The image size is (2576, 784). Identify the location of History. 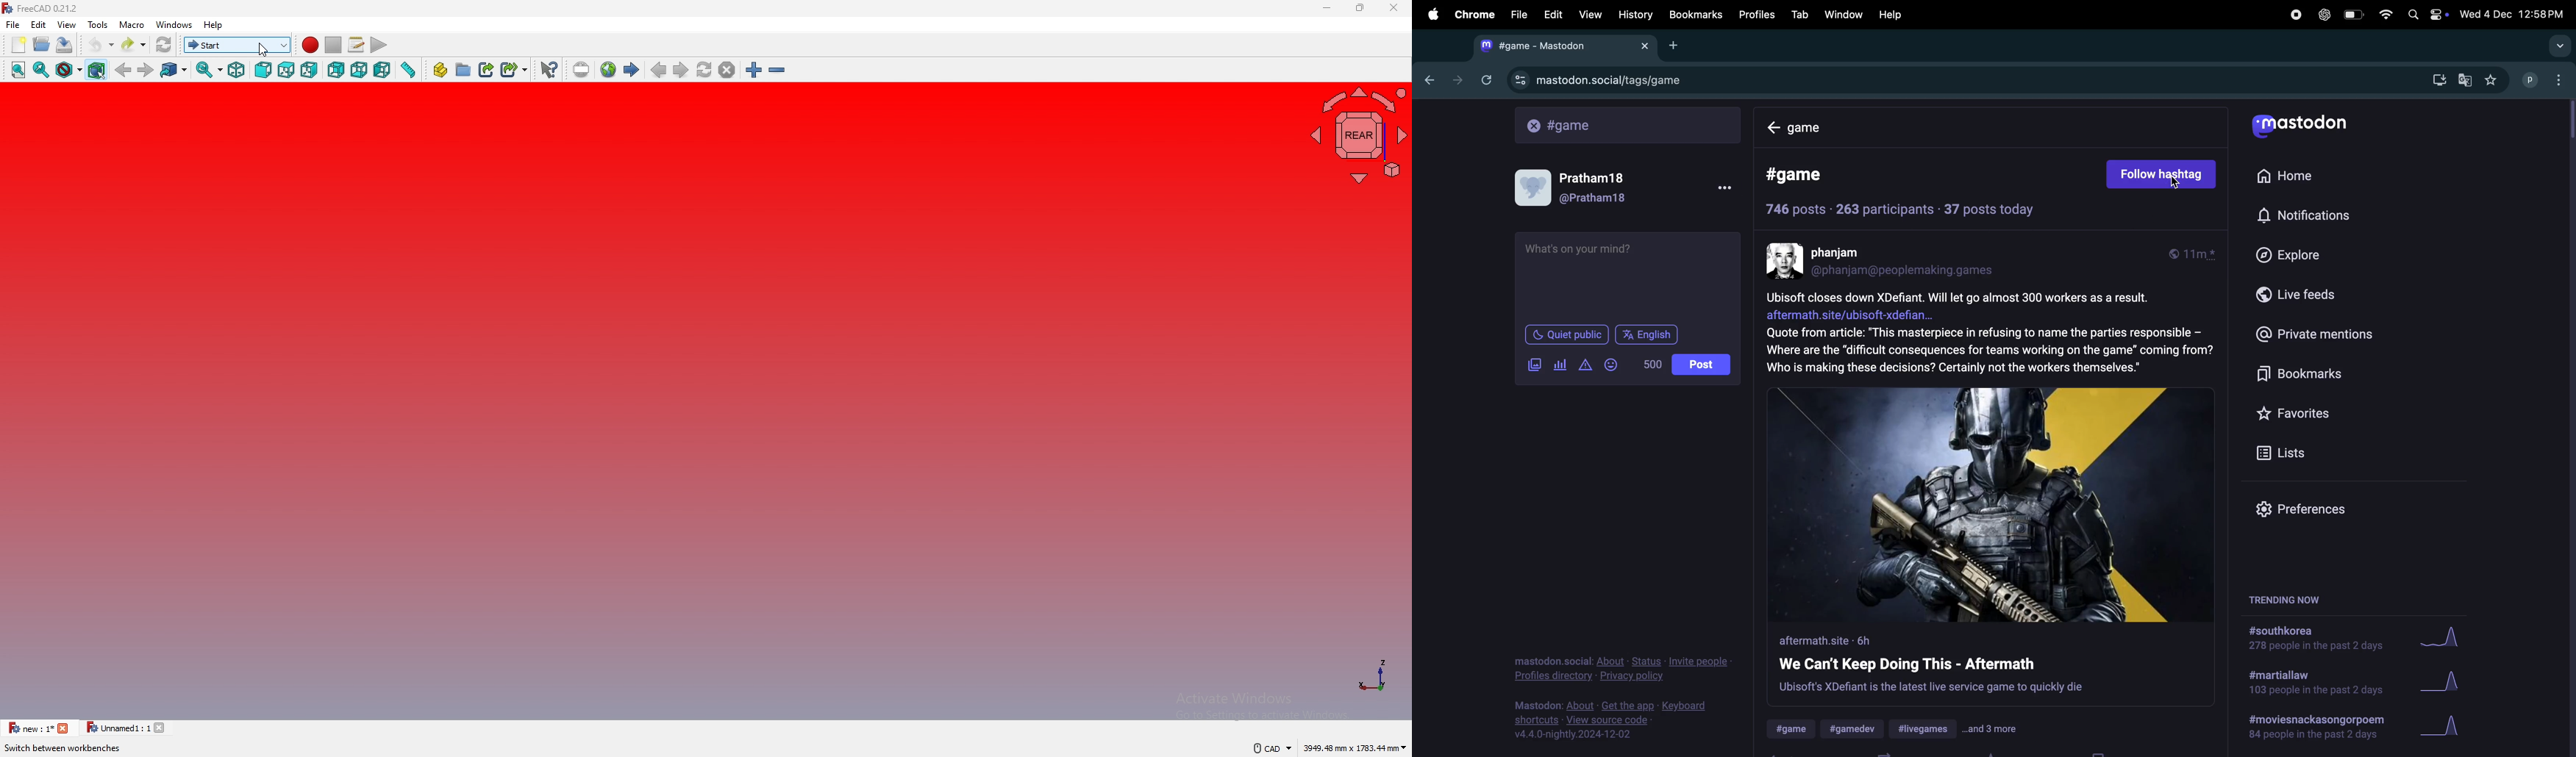
(1635, 14).